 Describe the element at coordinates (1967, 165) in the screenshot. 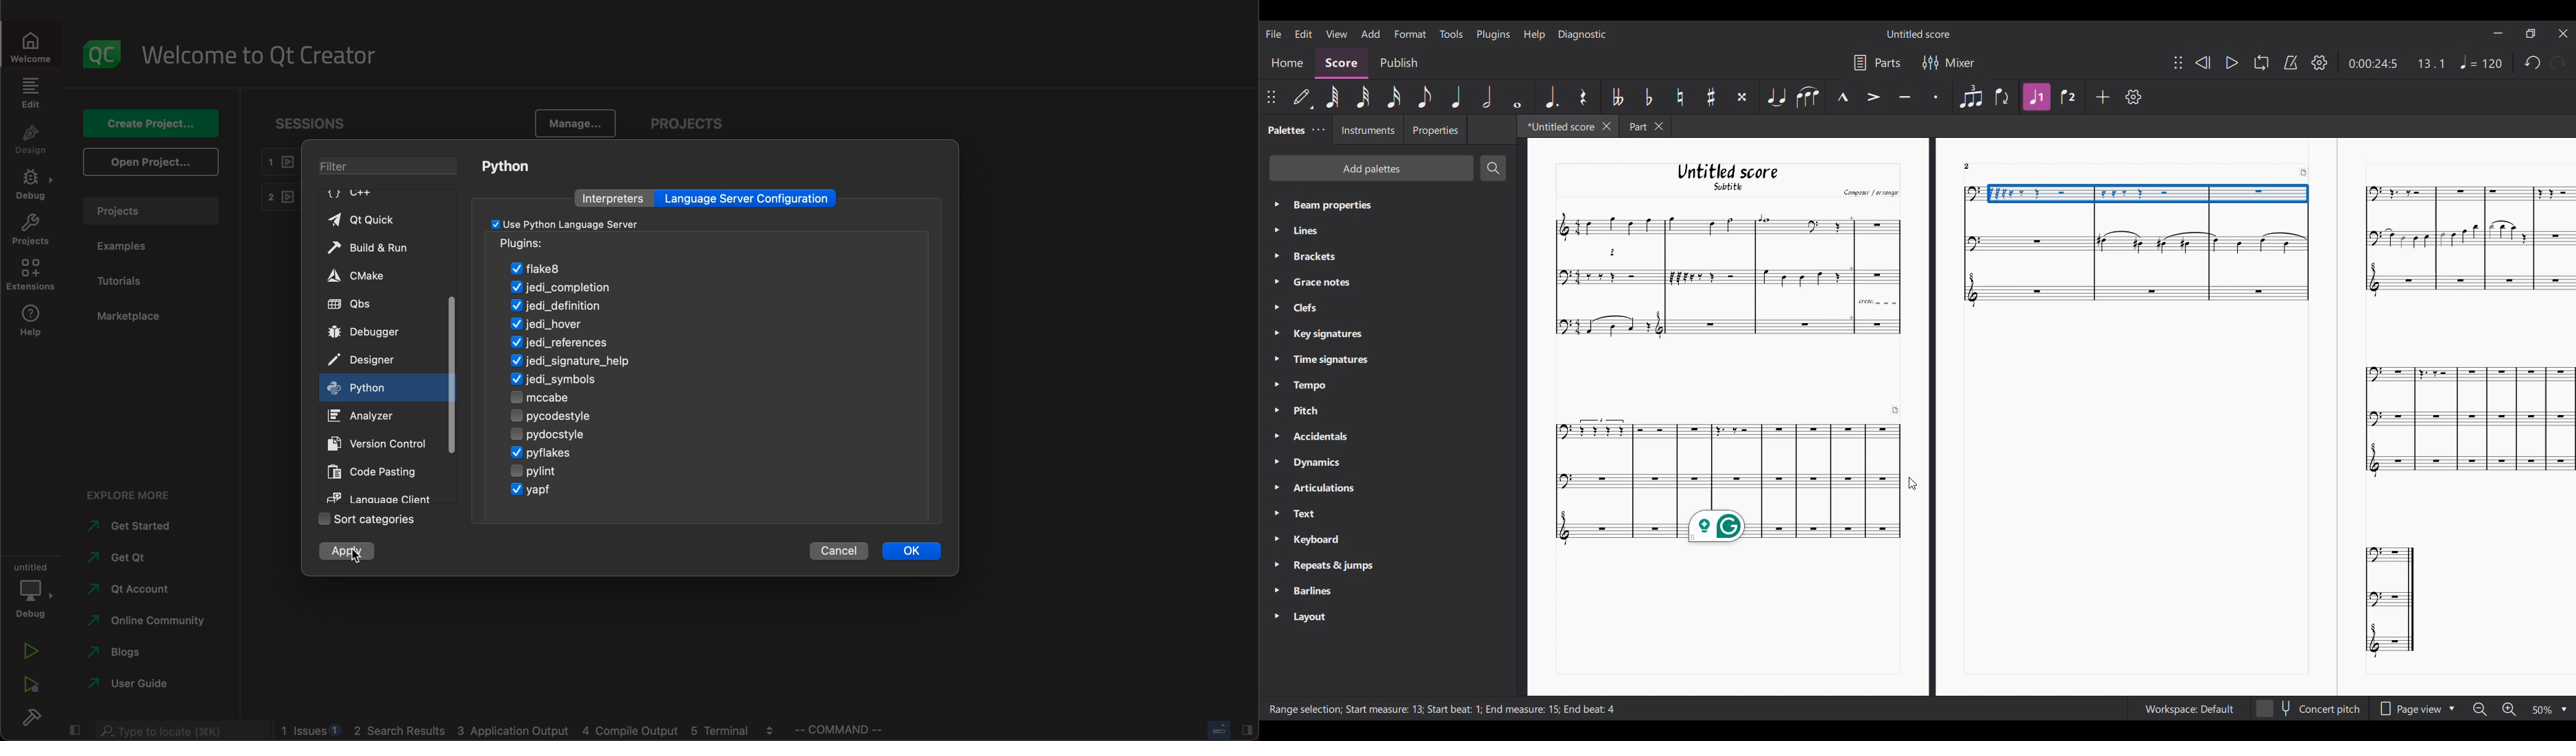

I see `2` at that location.